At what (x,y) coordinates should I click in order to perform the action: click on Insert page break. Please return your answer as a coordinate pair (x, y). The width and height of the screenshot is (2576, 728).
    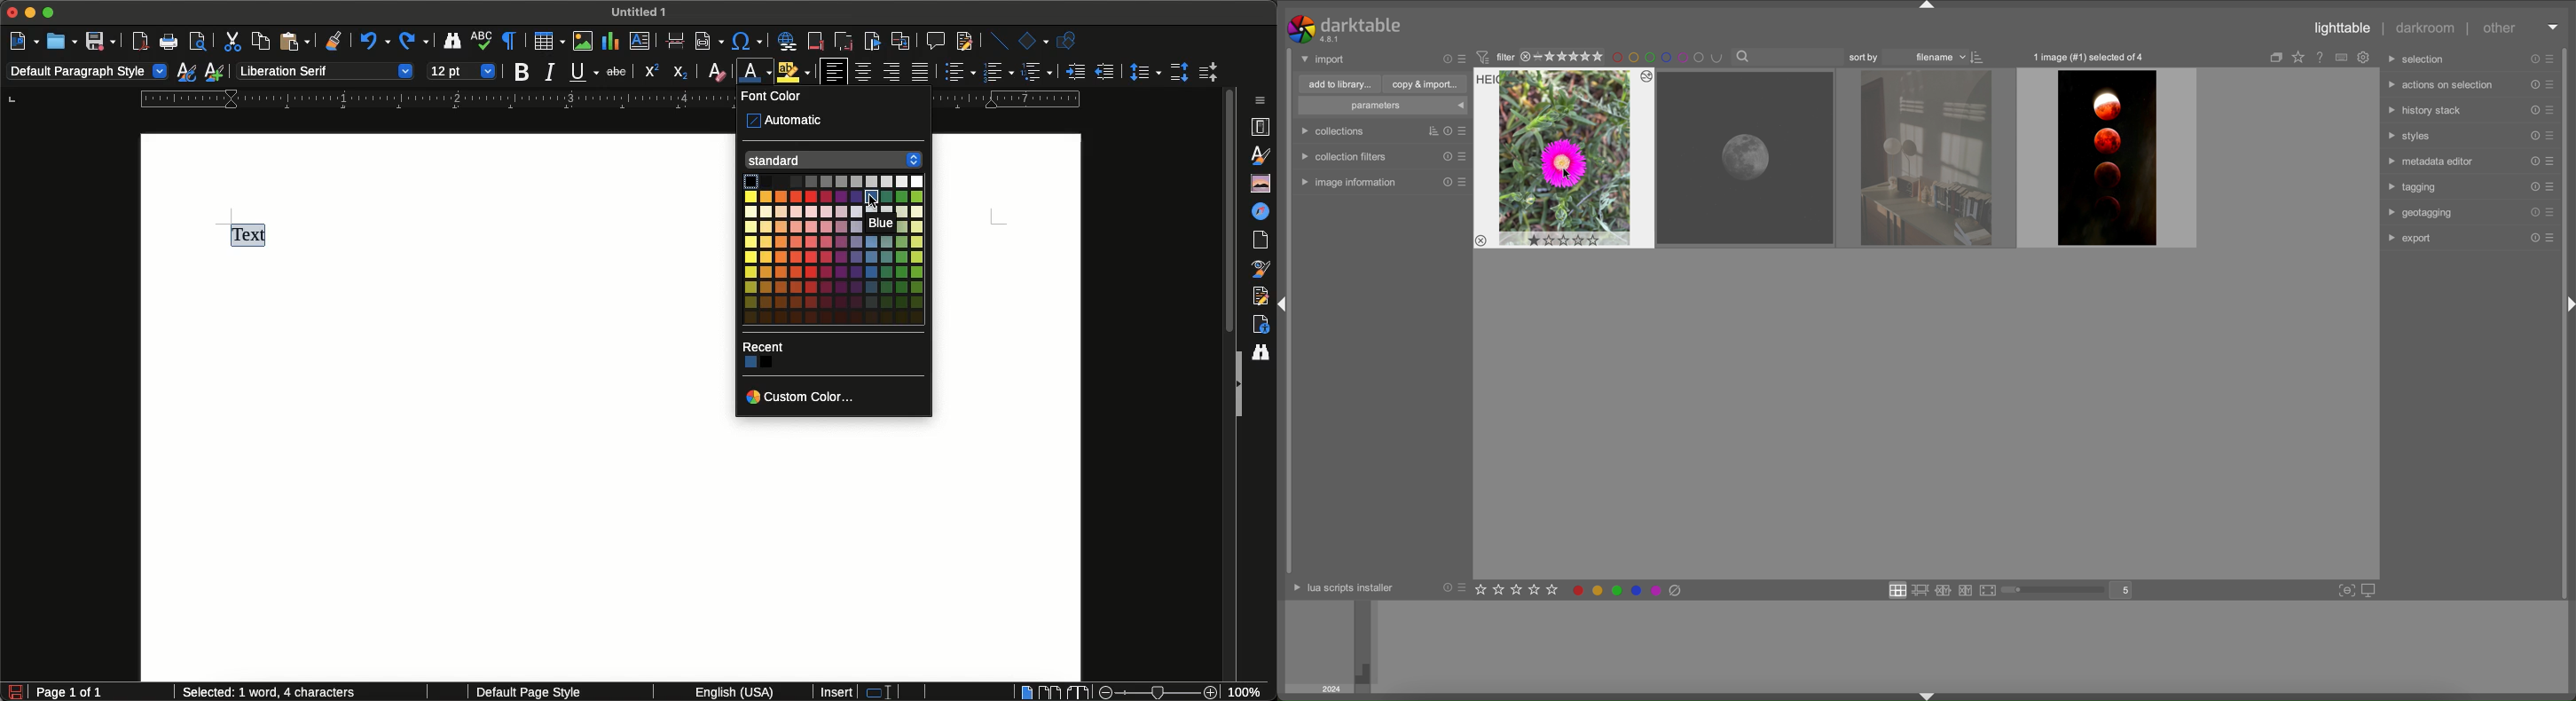
    Looking at the image, I should click on (677, 43).